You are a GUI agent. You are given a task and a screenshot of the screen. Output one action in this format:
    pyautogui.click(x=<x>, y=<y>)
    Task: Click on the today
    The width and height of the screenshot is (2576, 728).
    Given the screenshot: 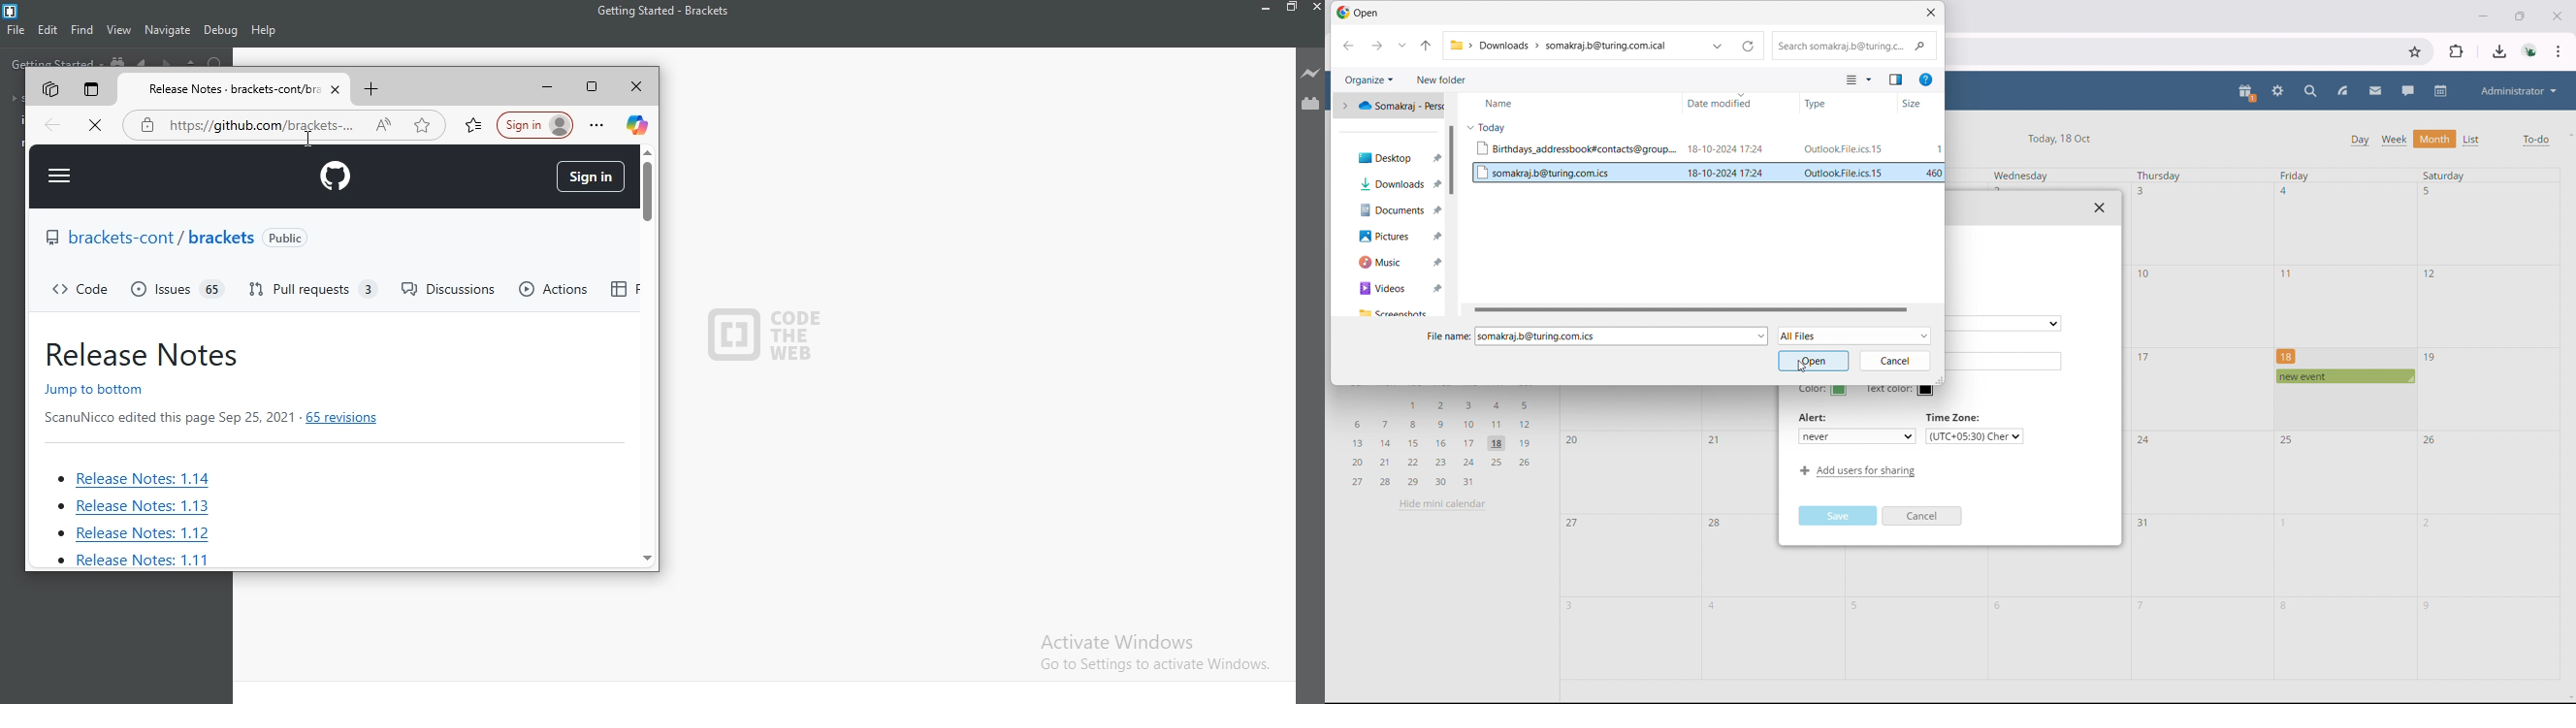 What is the action you would take?
    pyautogui.click(x=1487, y=127)
    